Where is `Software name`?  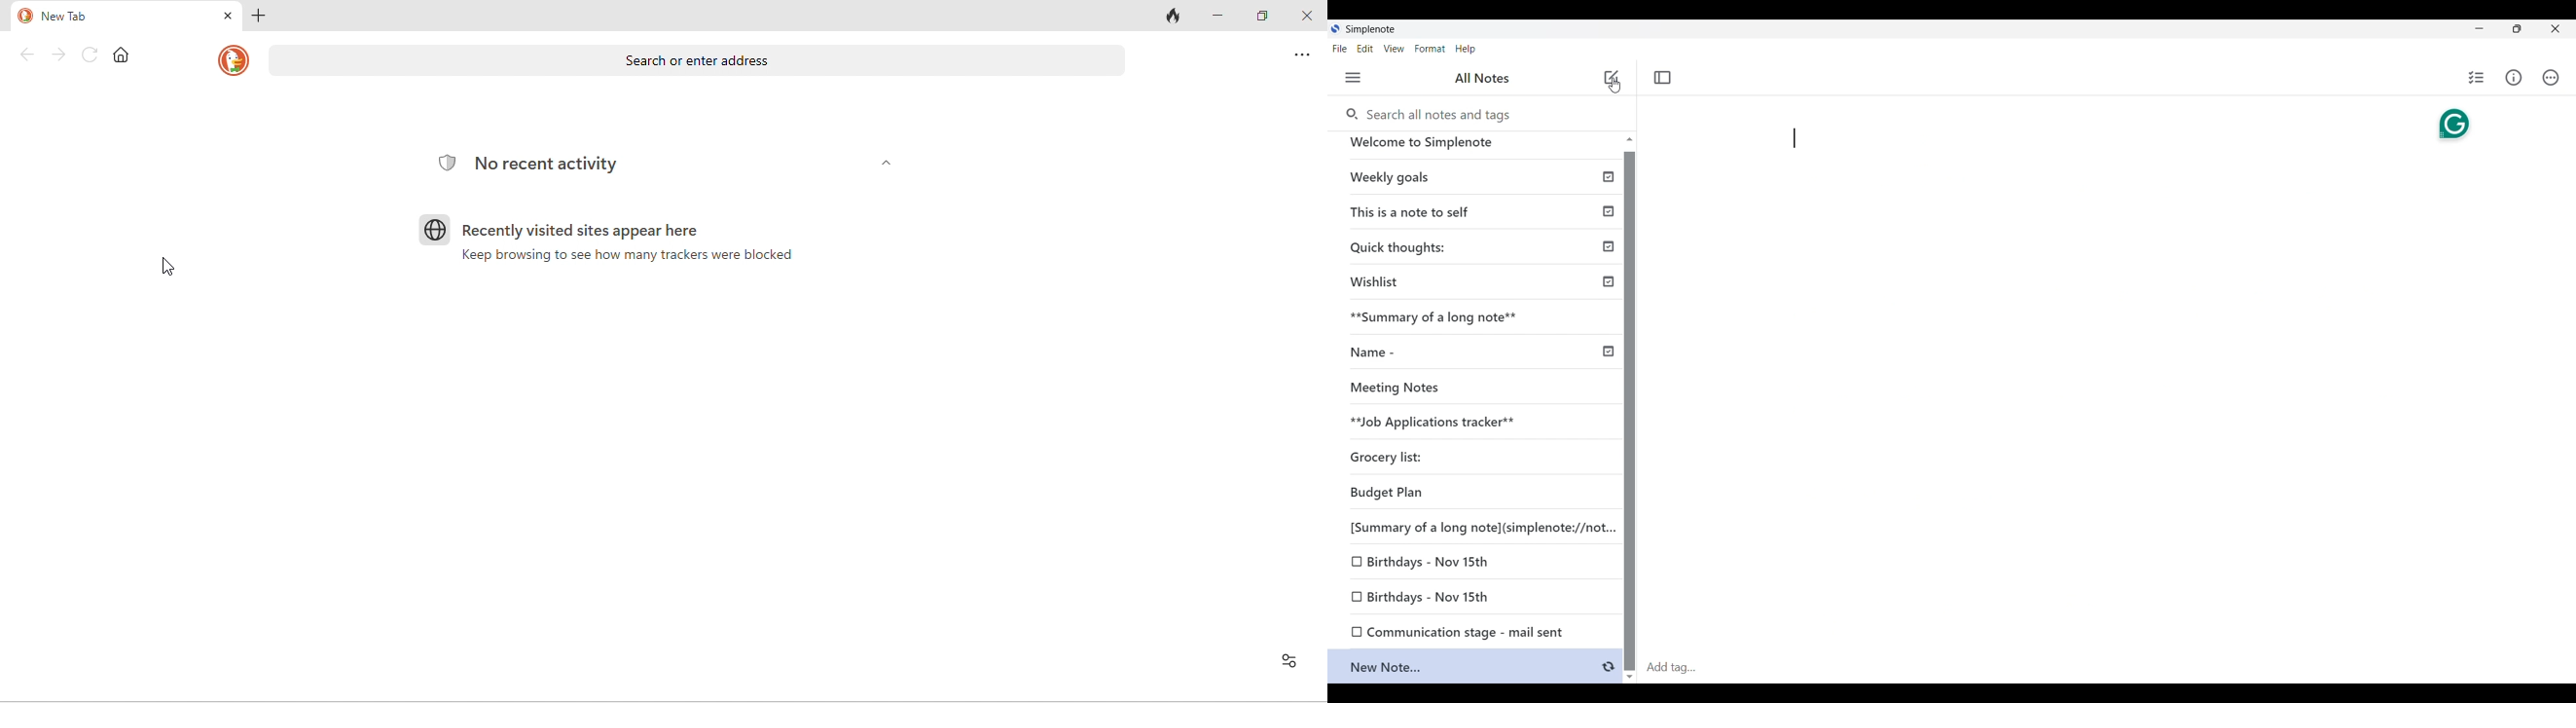
Software name is located at coordinates (1370, 29).